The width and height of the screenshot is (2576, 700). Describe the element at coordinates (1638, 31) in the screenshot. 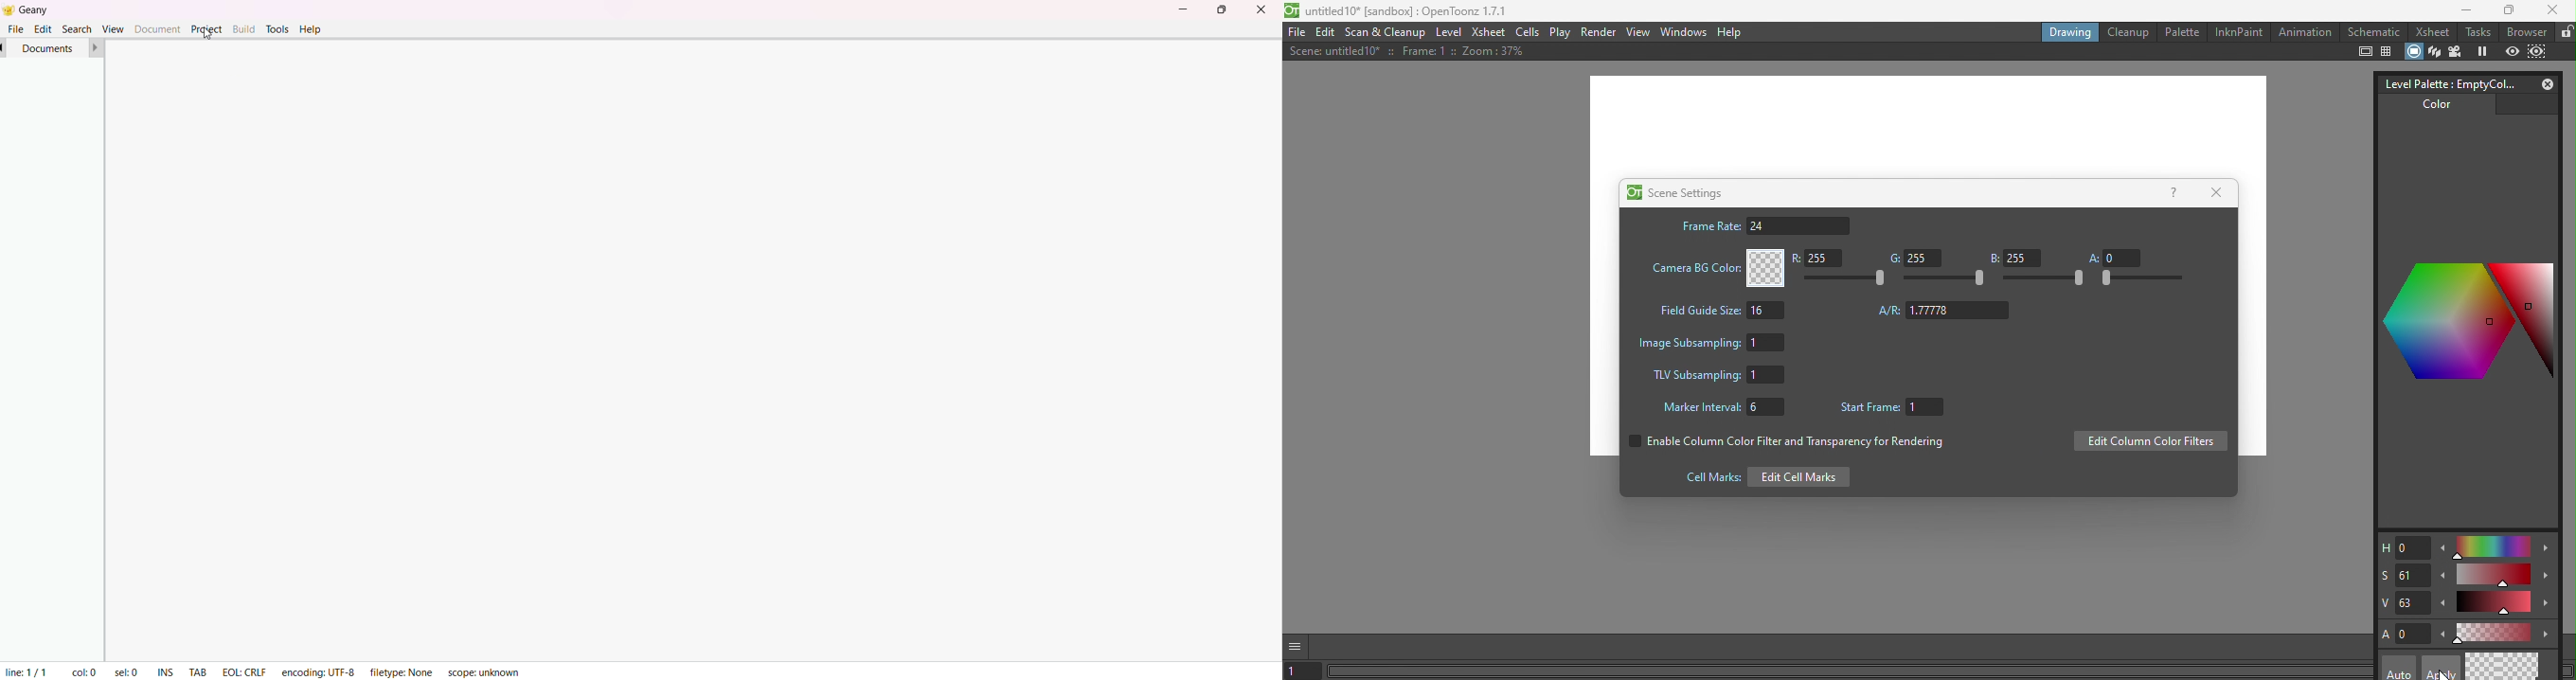

I see `View` at that location.